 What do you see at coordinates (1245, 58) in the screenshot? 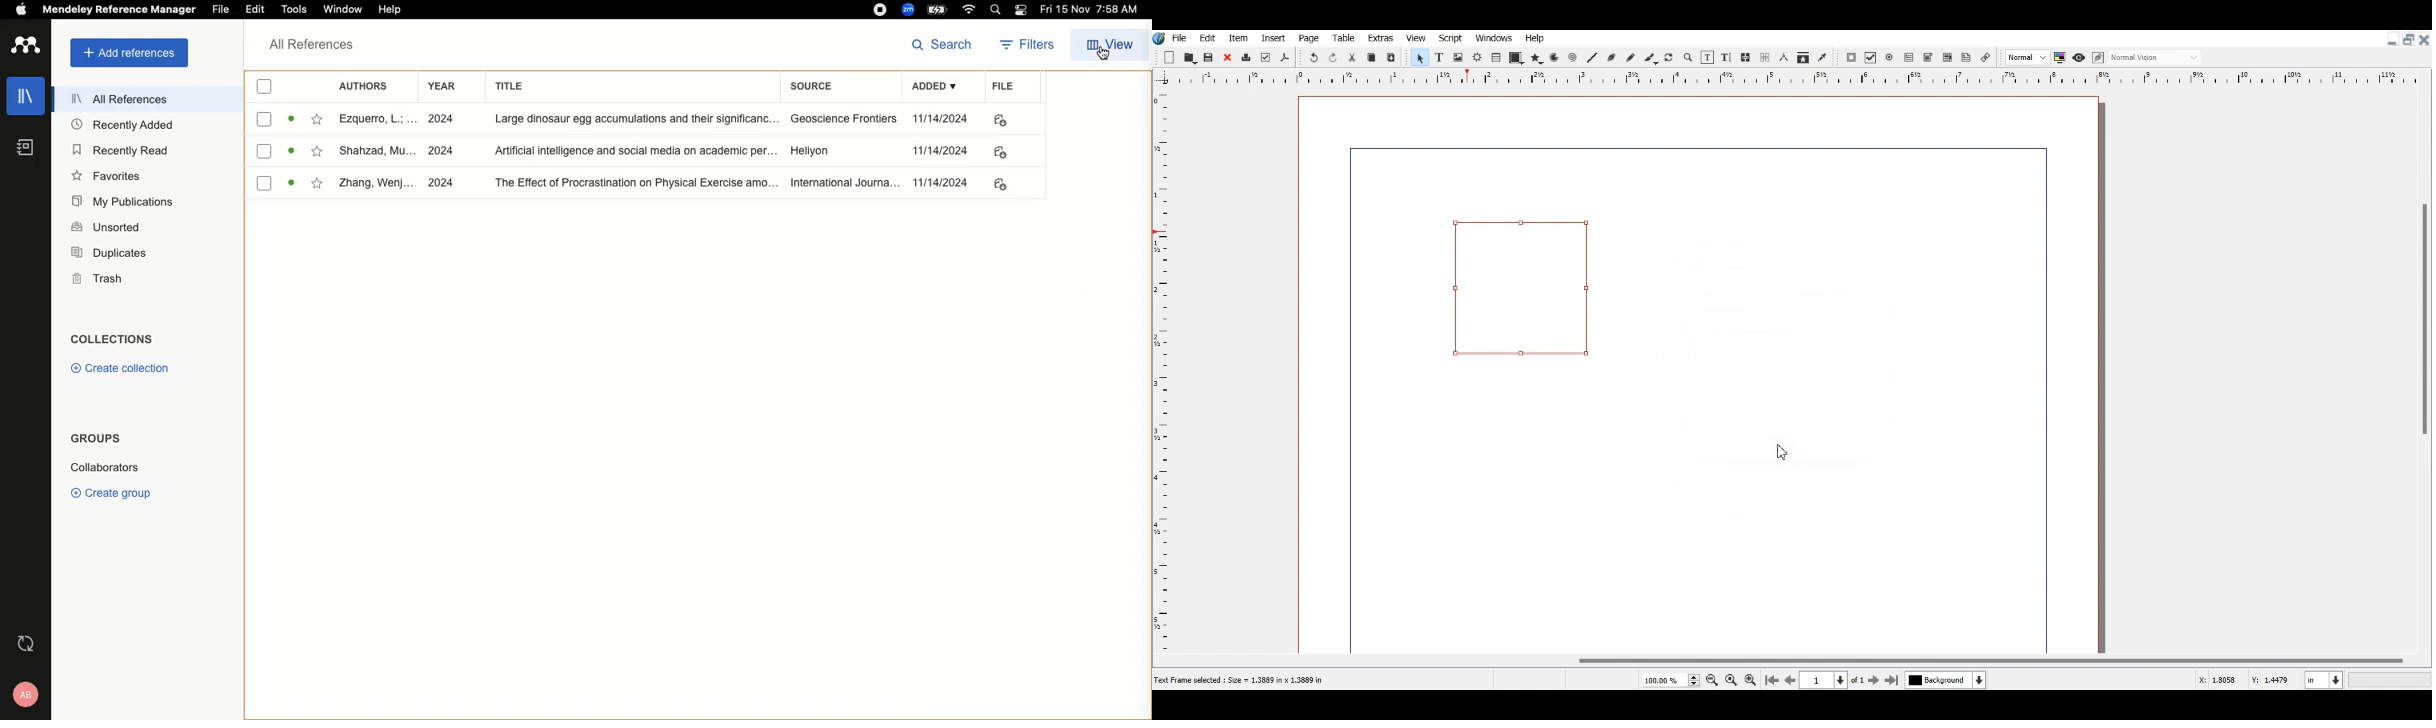
I see `Delete` at bounding box center [1245, 58].